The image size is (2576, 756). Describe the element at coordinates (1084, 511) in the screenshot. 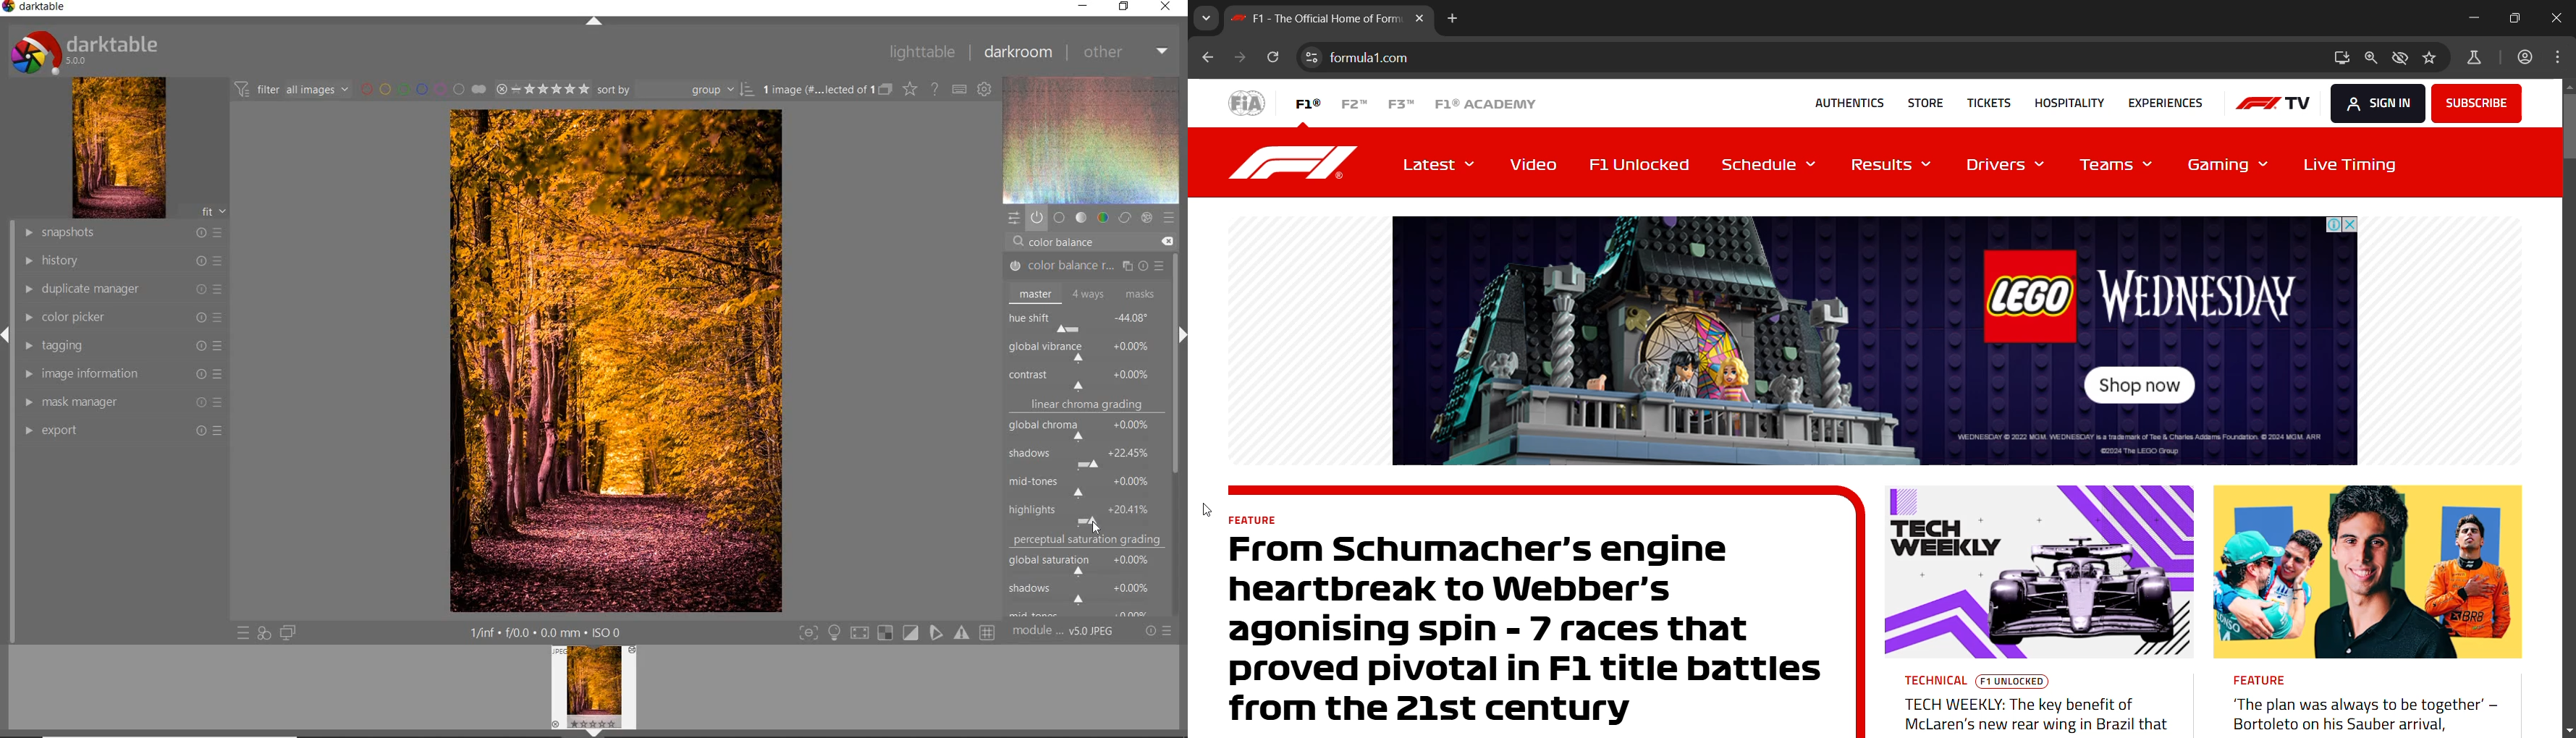

I see `highlights` at that location.